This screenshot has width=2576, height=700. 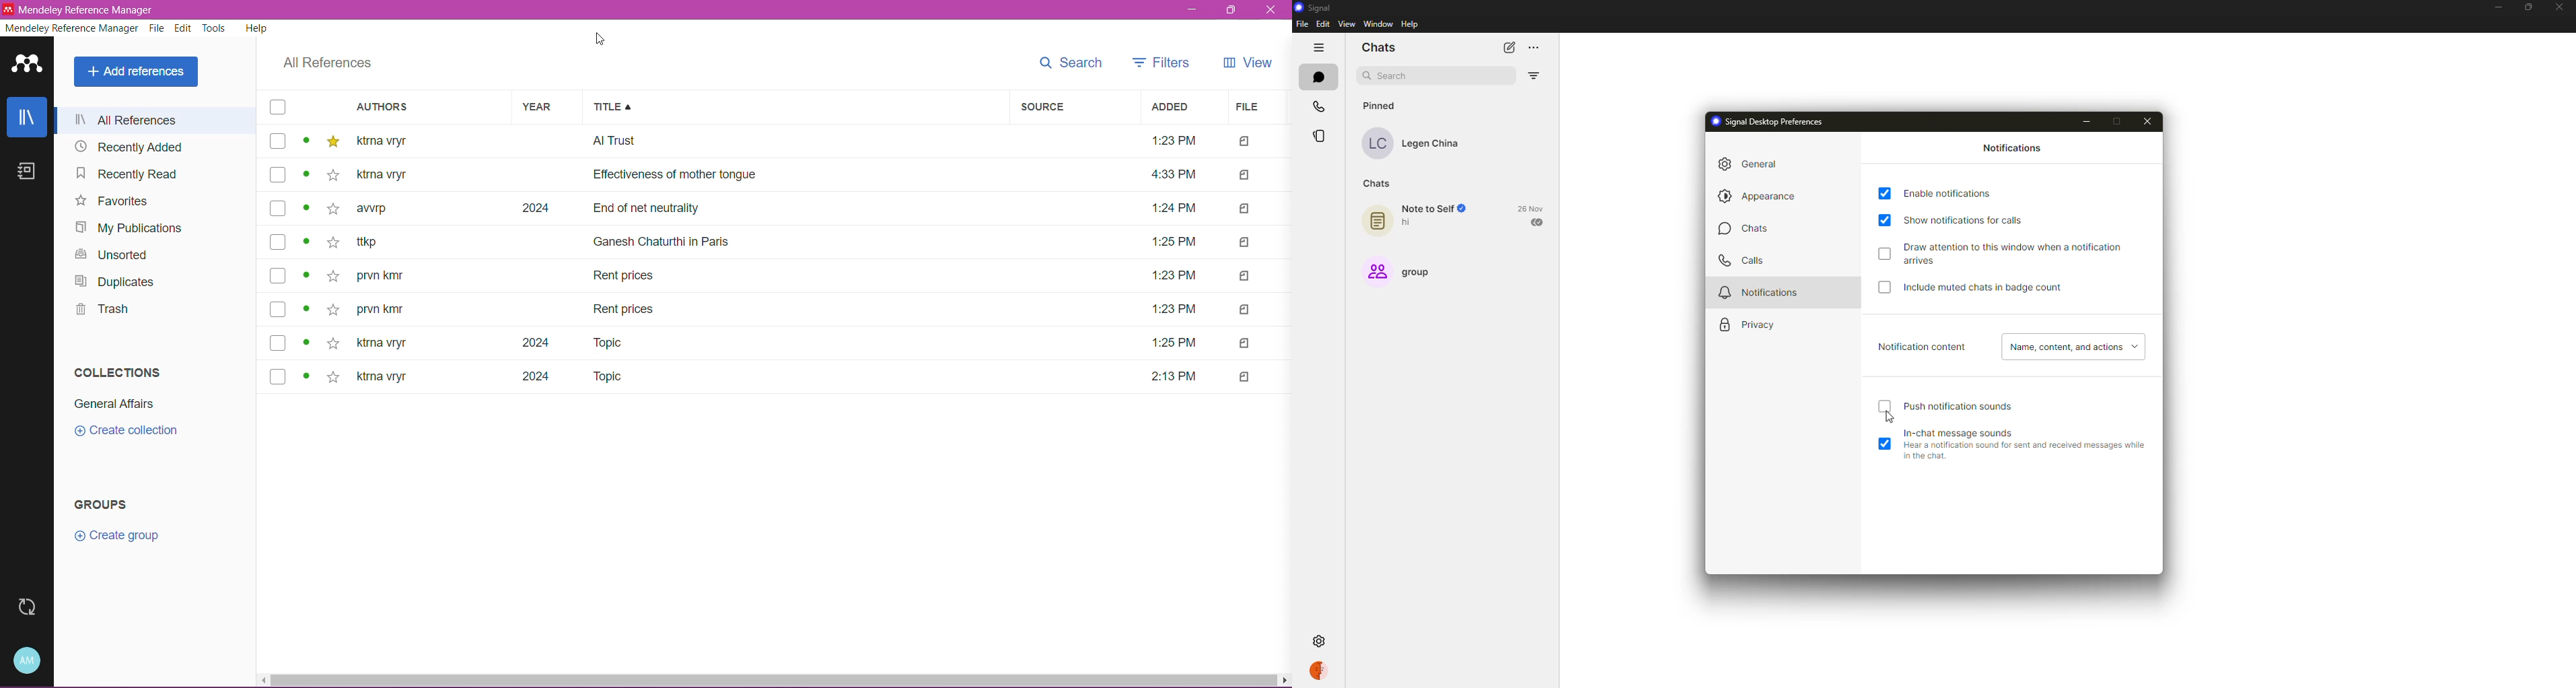 I want to click on notification  content, so click(x=1920, y=347).